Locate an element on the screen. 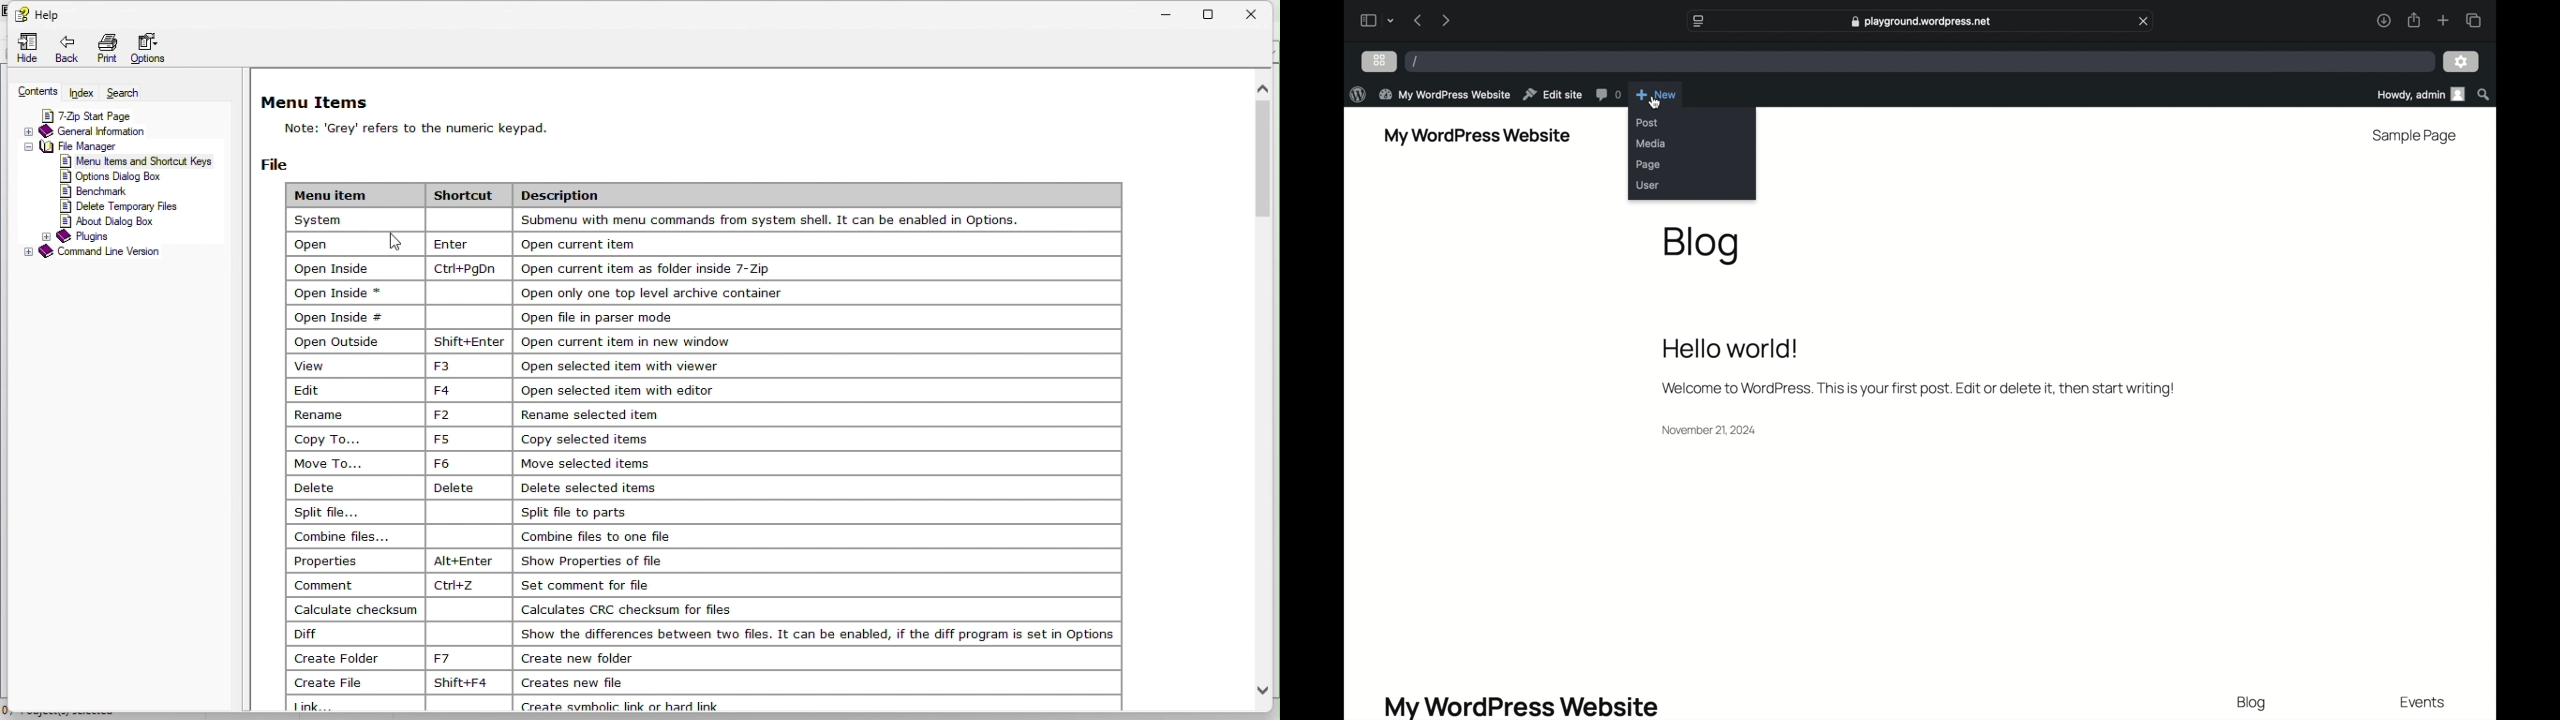 Image resolution: width=2576 pixels, height=728 pixels. | Create Folder 1 F7 | Create new folder is located at coordinates (478, 657).